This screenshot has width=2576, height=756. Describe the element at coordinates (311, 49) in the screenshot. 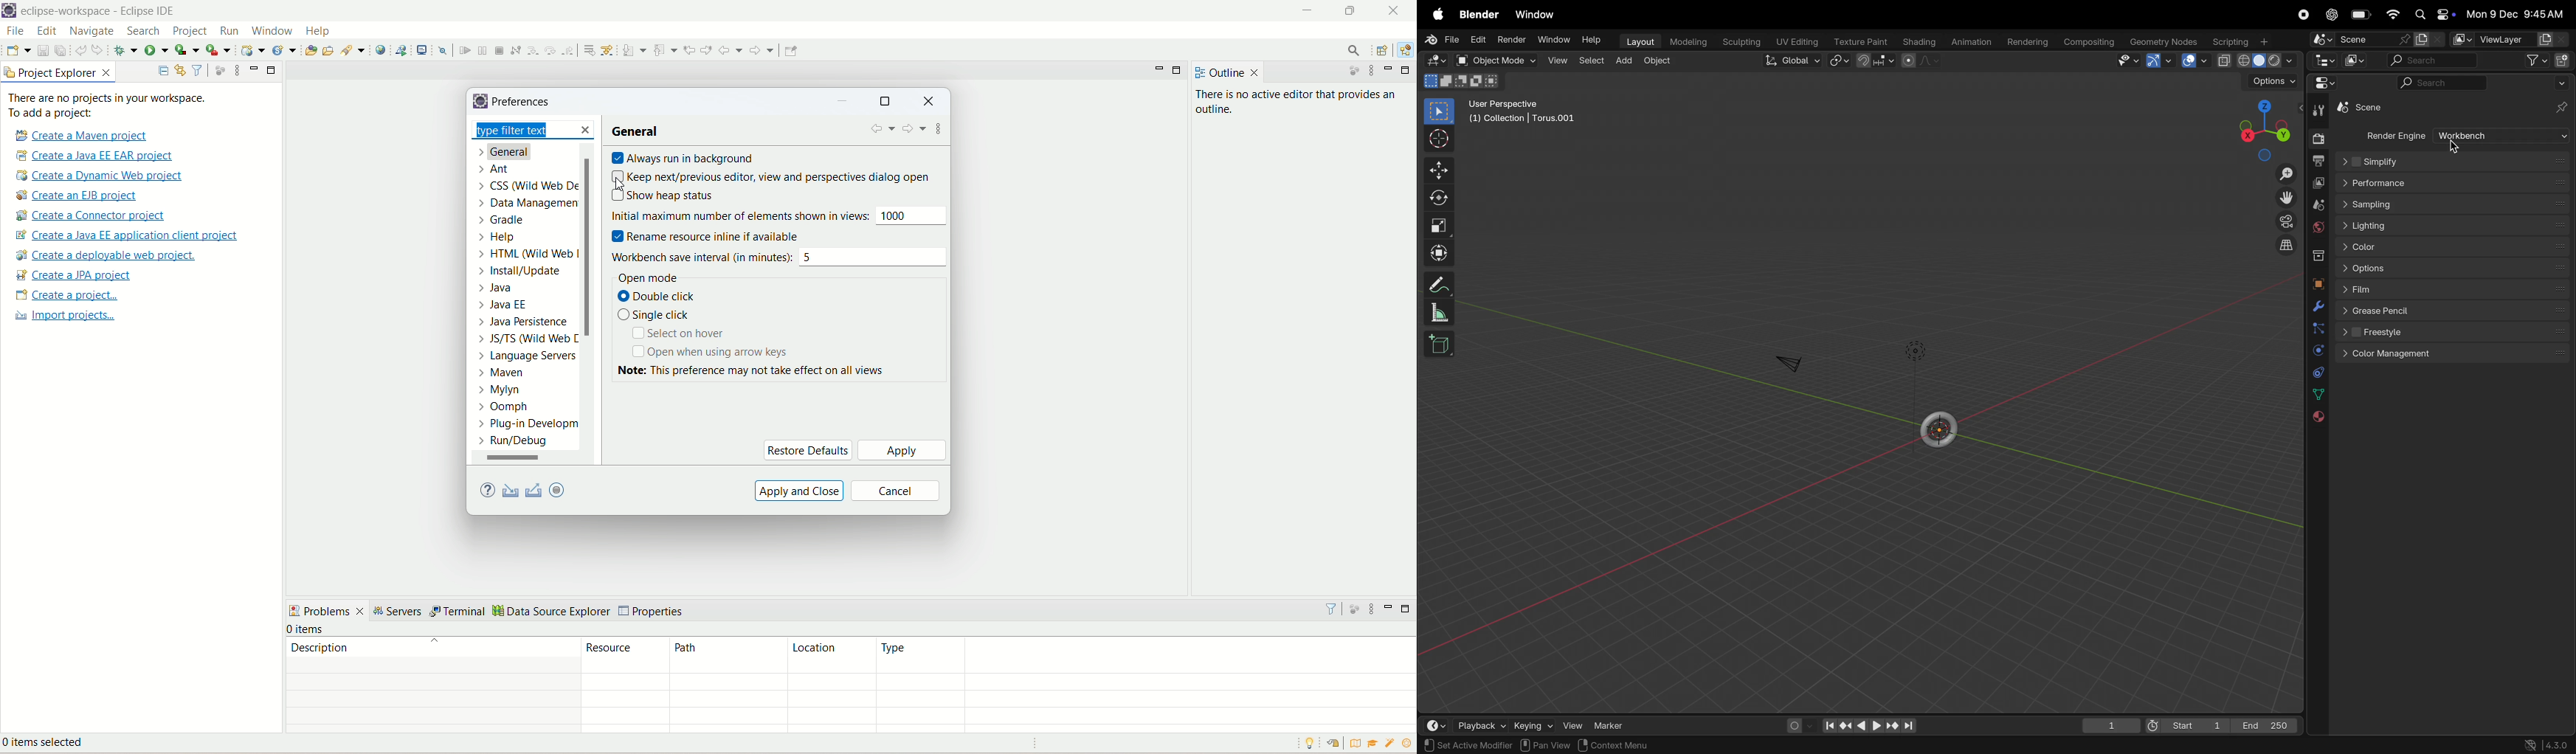

I see `open type` at that location.